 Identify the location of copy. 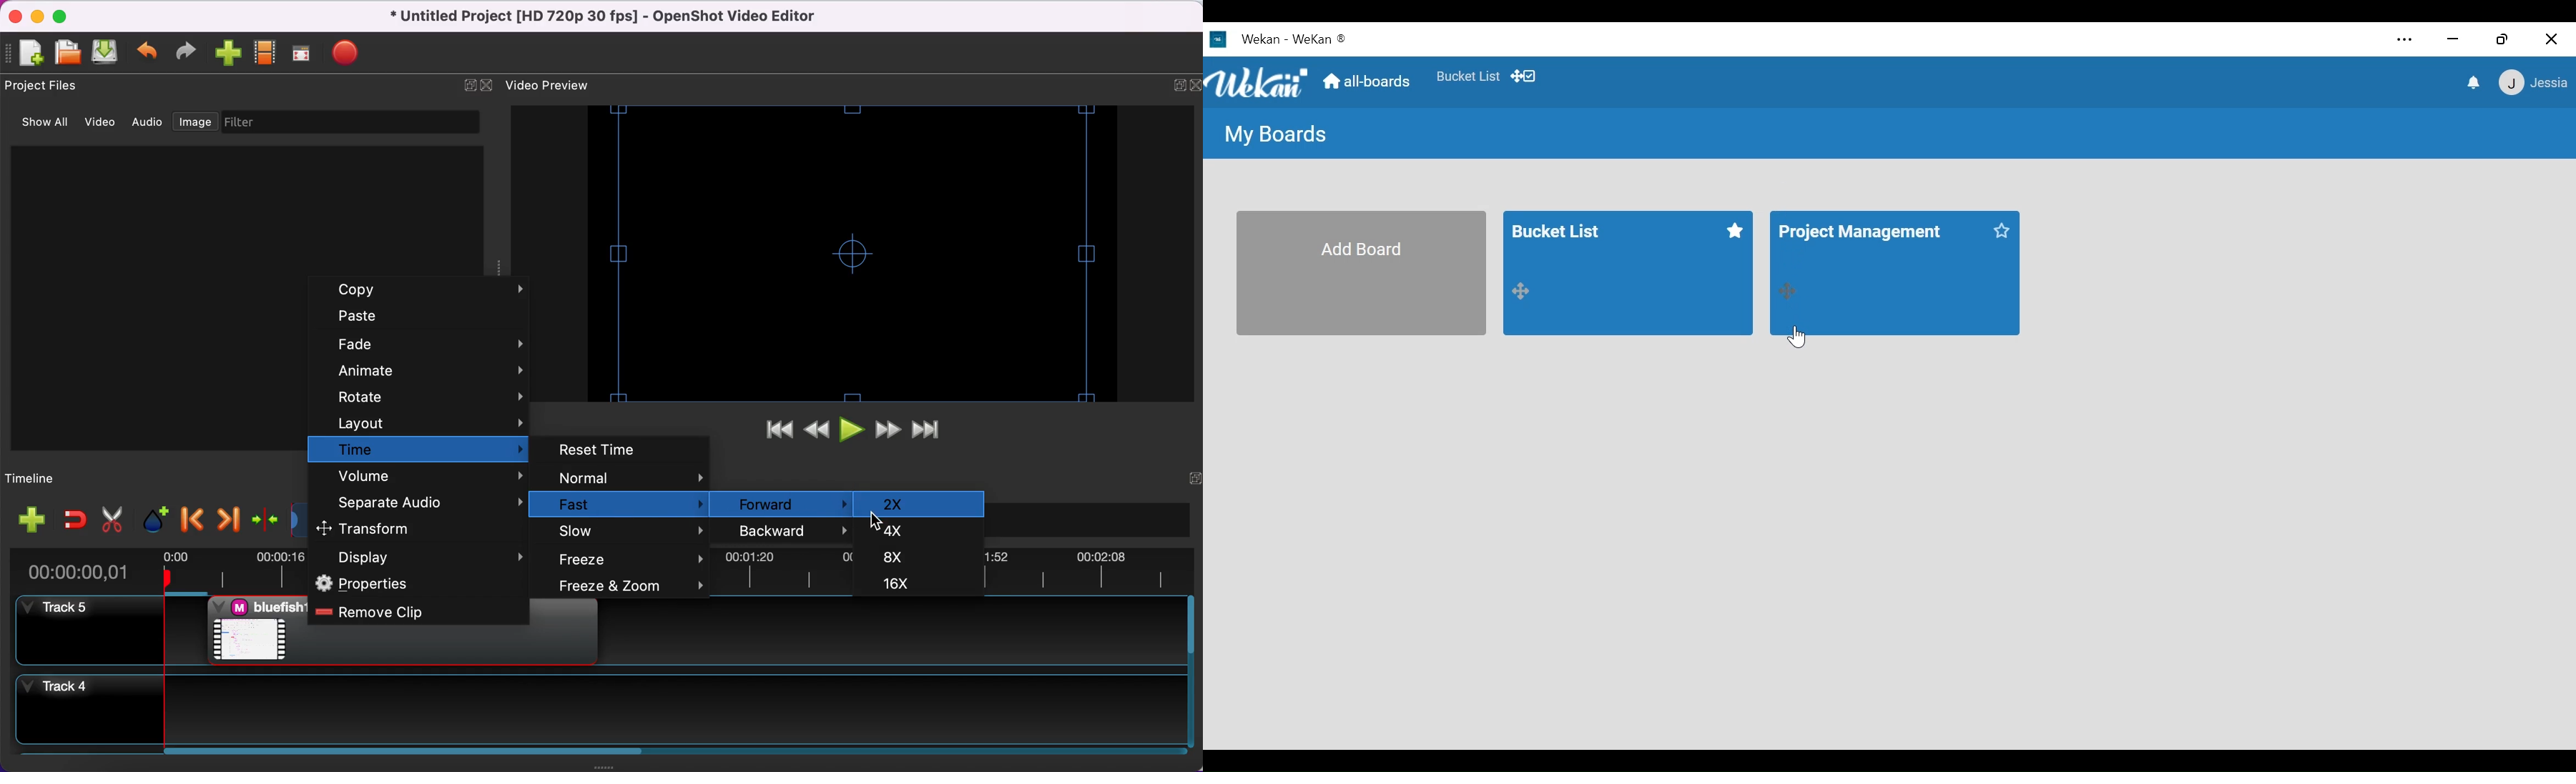
(430, 291).